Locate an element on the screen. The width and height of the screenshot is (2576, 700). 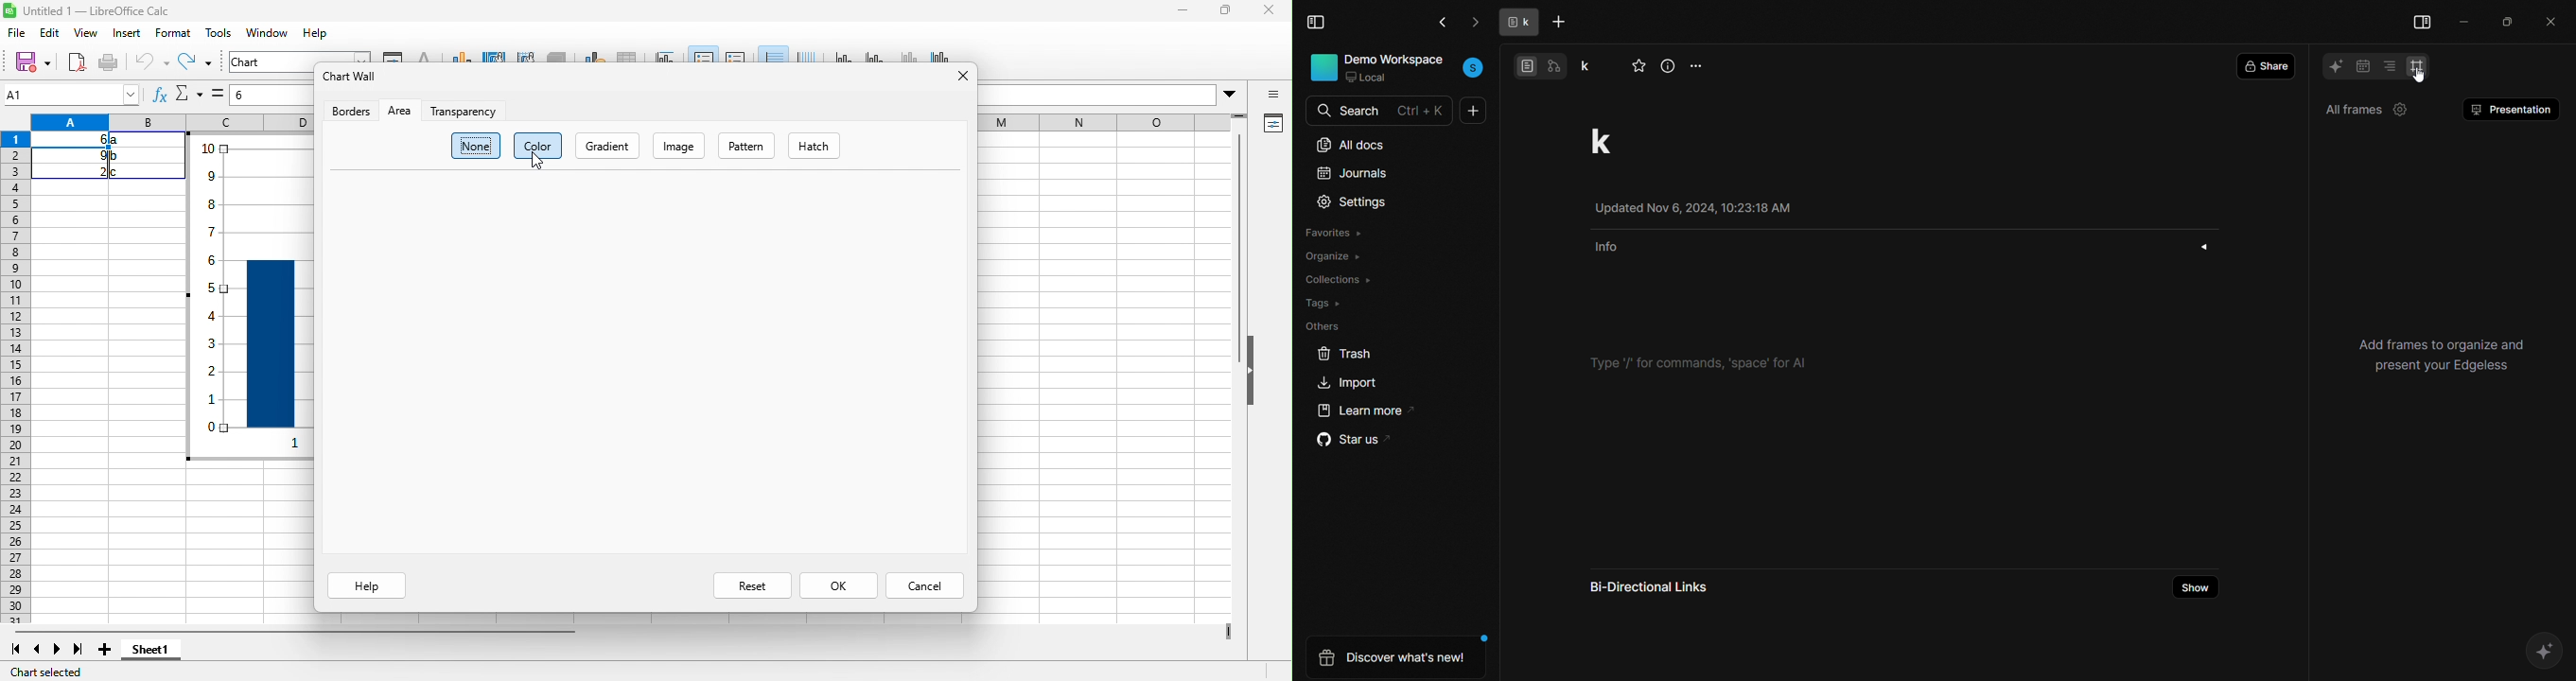
calendar is located at coordinates (2363, 66).